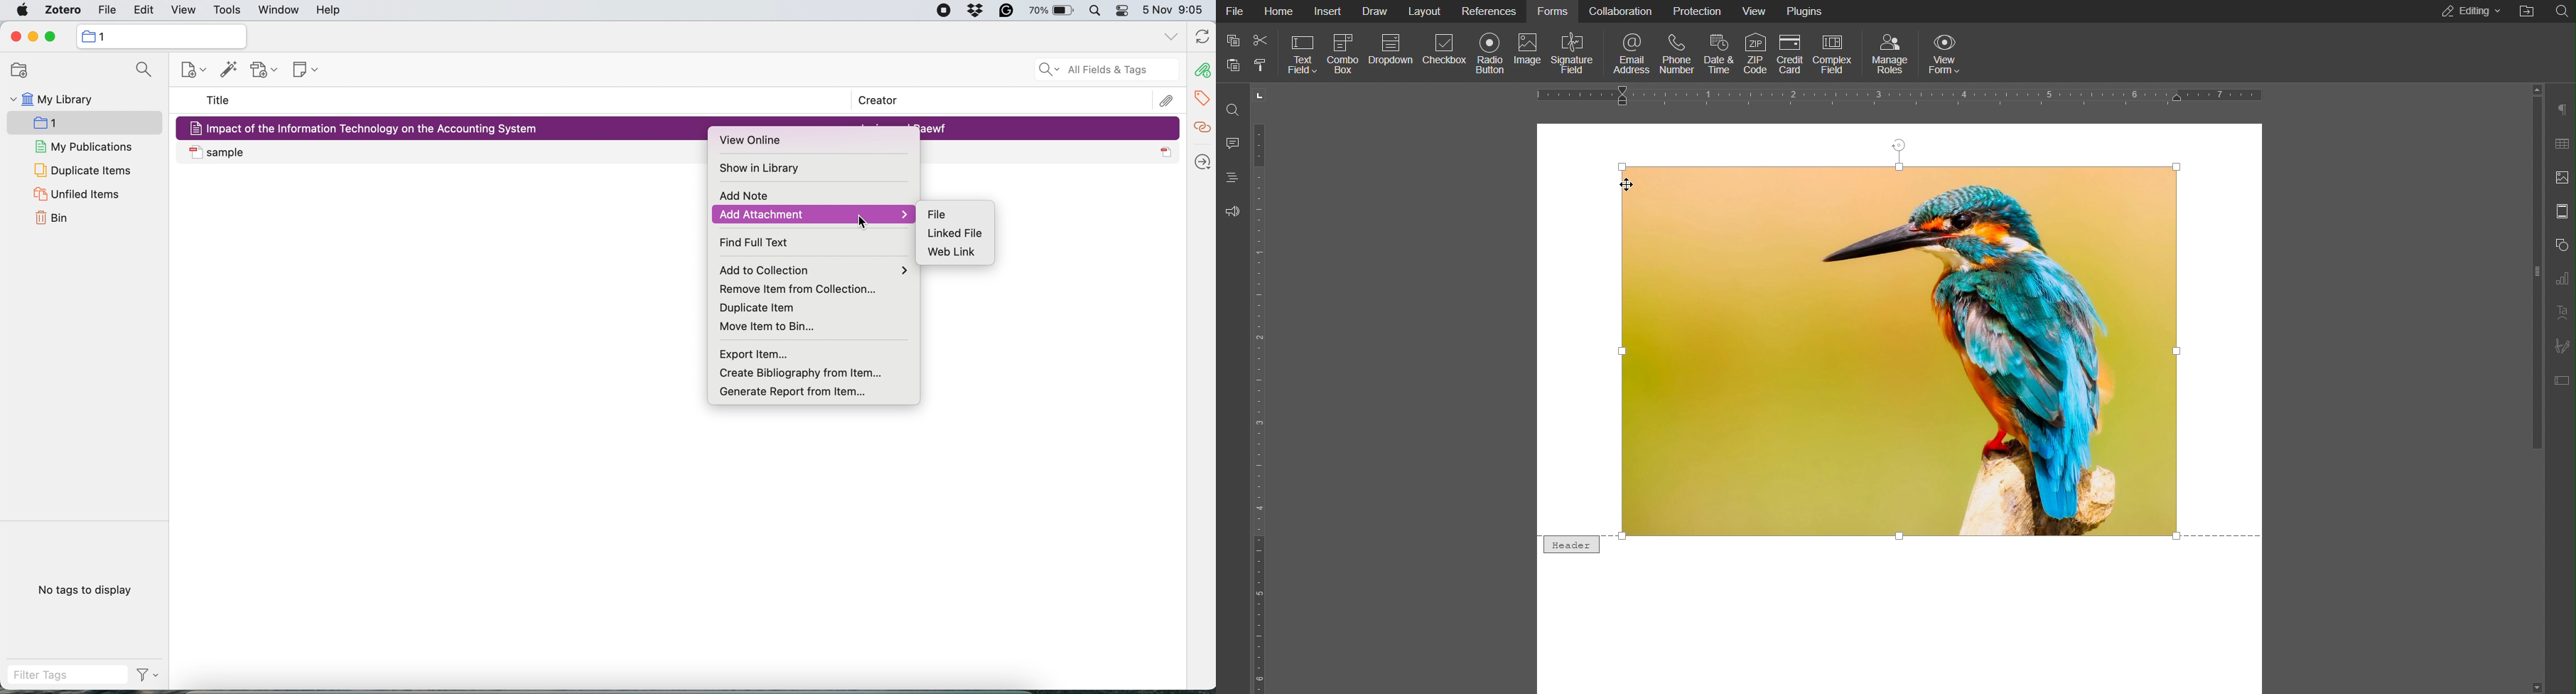 This screenshot has width=2576, height=700. I want to click on Comments, so click(1232, 143).